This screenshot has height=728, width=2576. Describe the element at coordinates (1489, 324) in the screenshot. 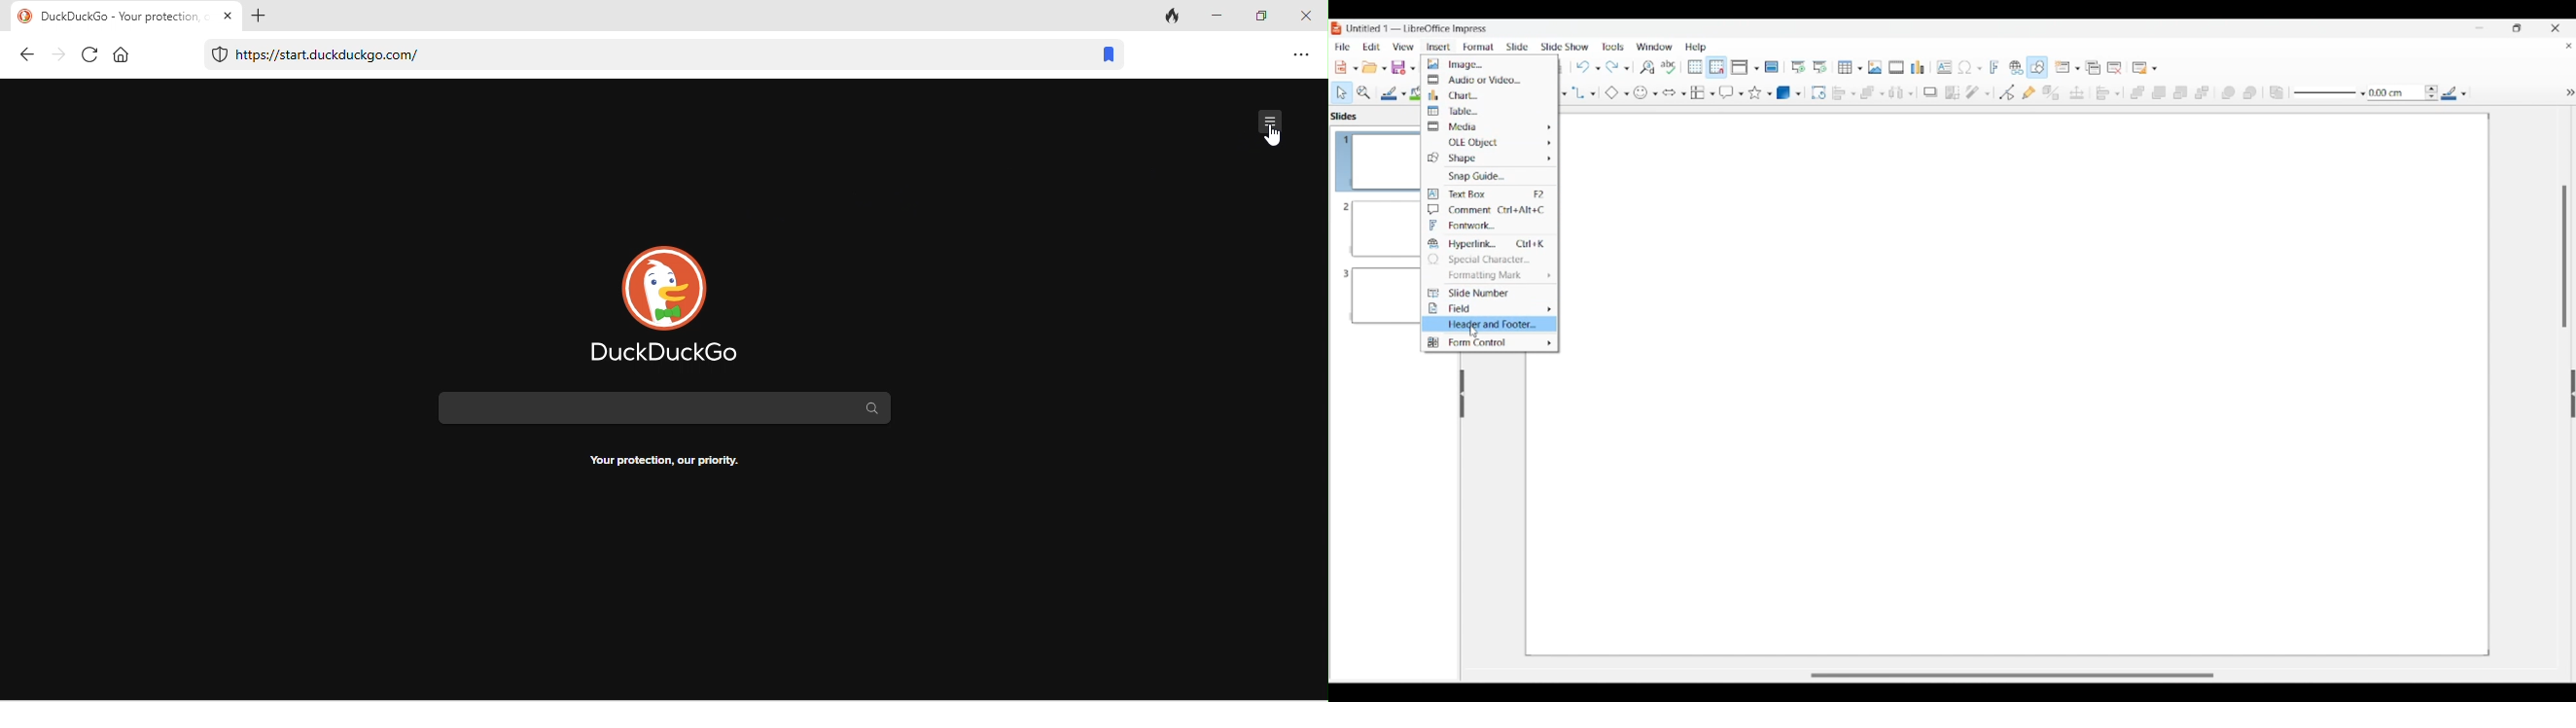

I see `Header and Footer highlighted` at that location.